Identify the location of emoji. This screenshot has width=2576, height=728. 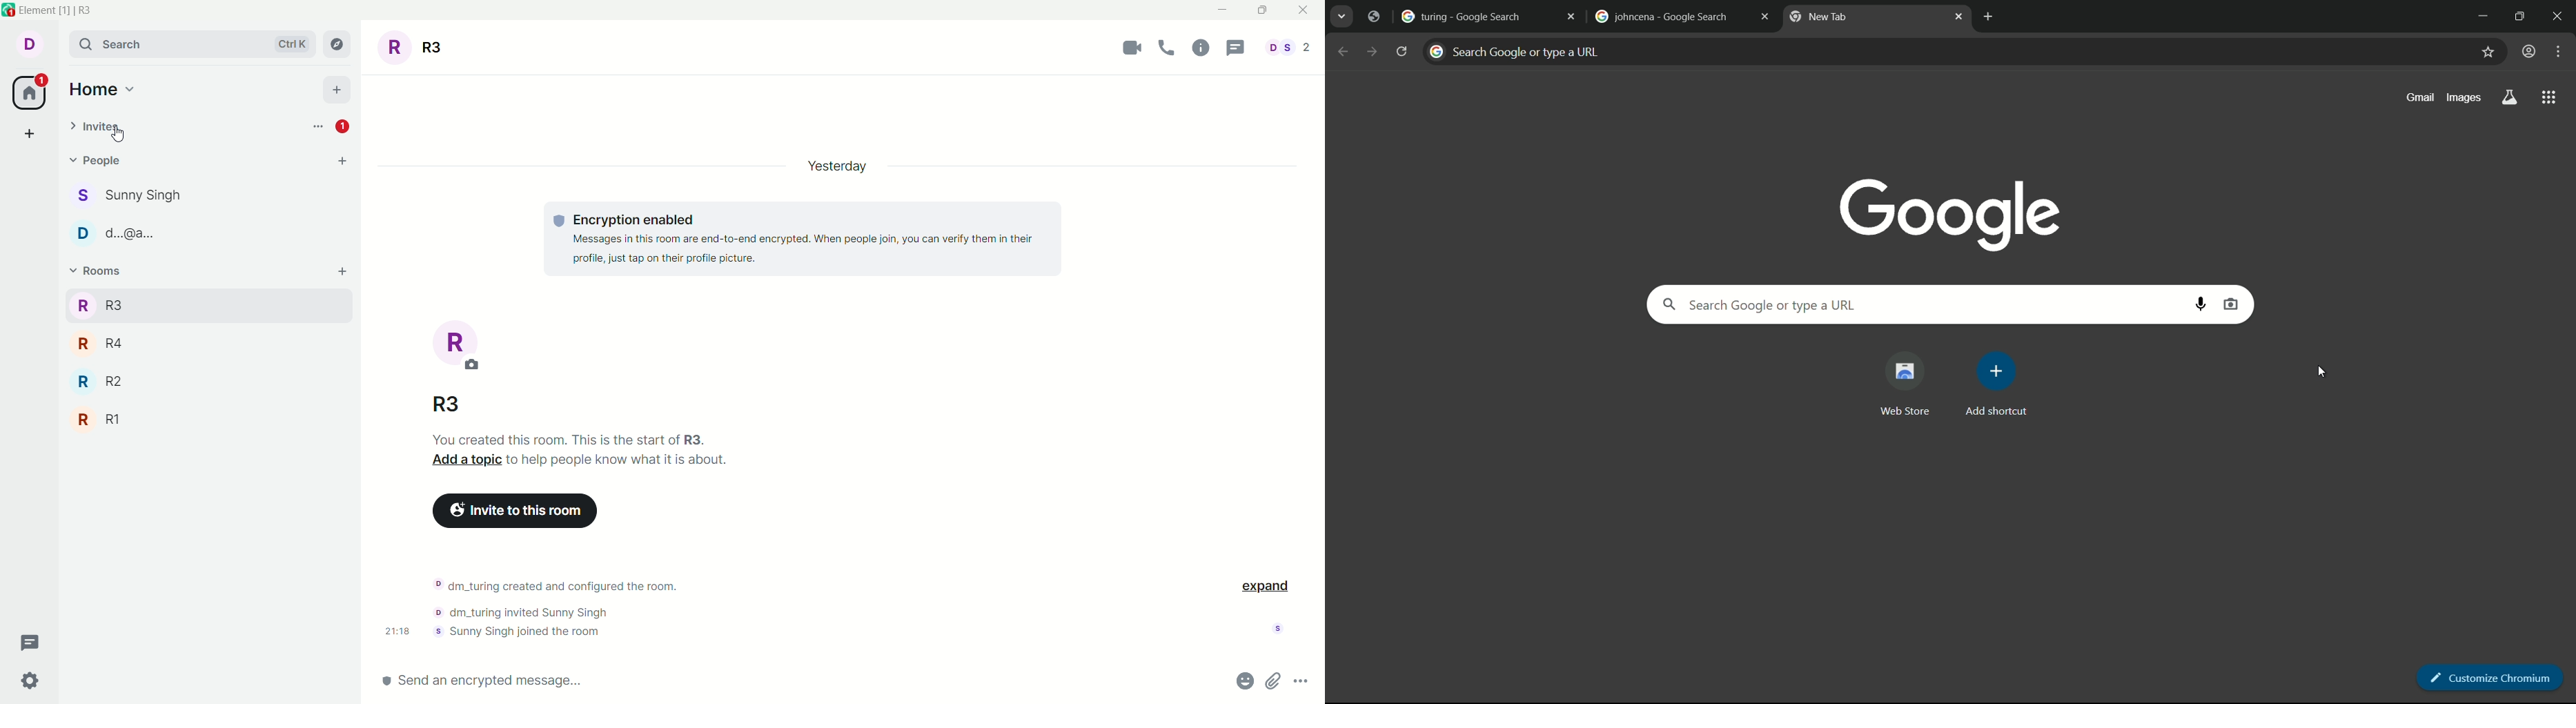
(1236, 681).